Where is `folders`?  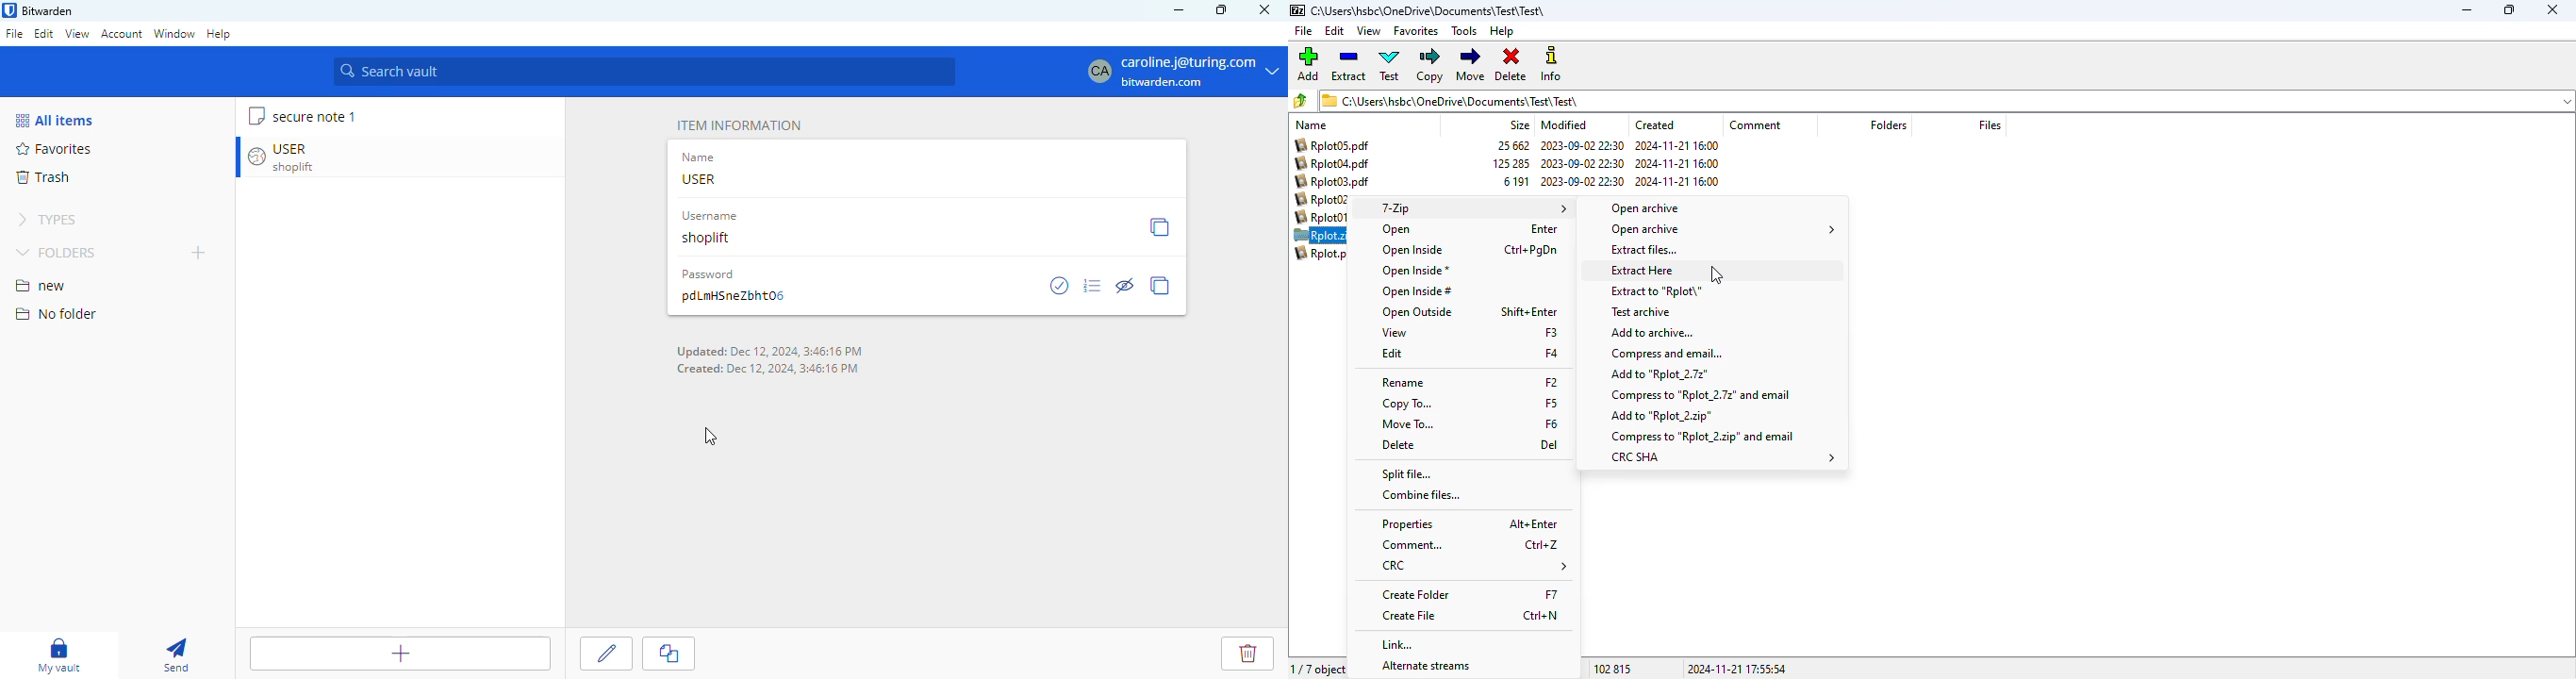 folders is located at coordinates (60, 252).